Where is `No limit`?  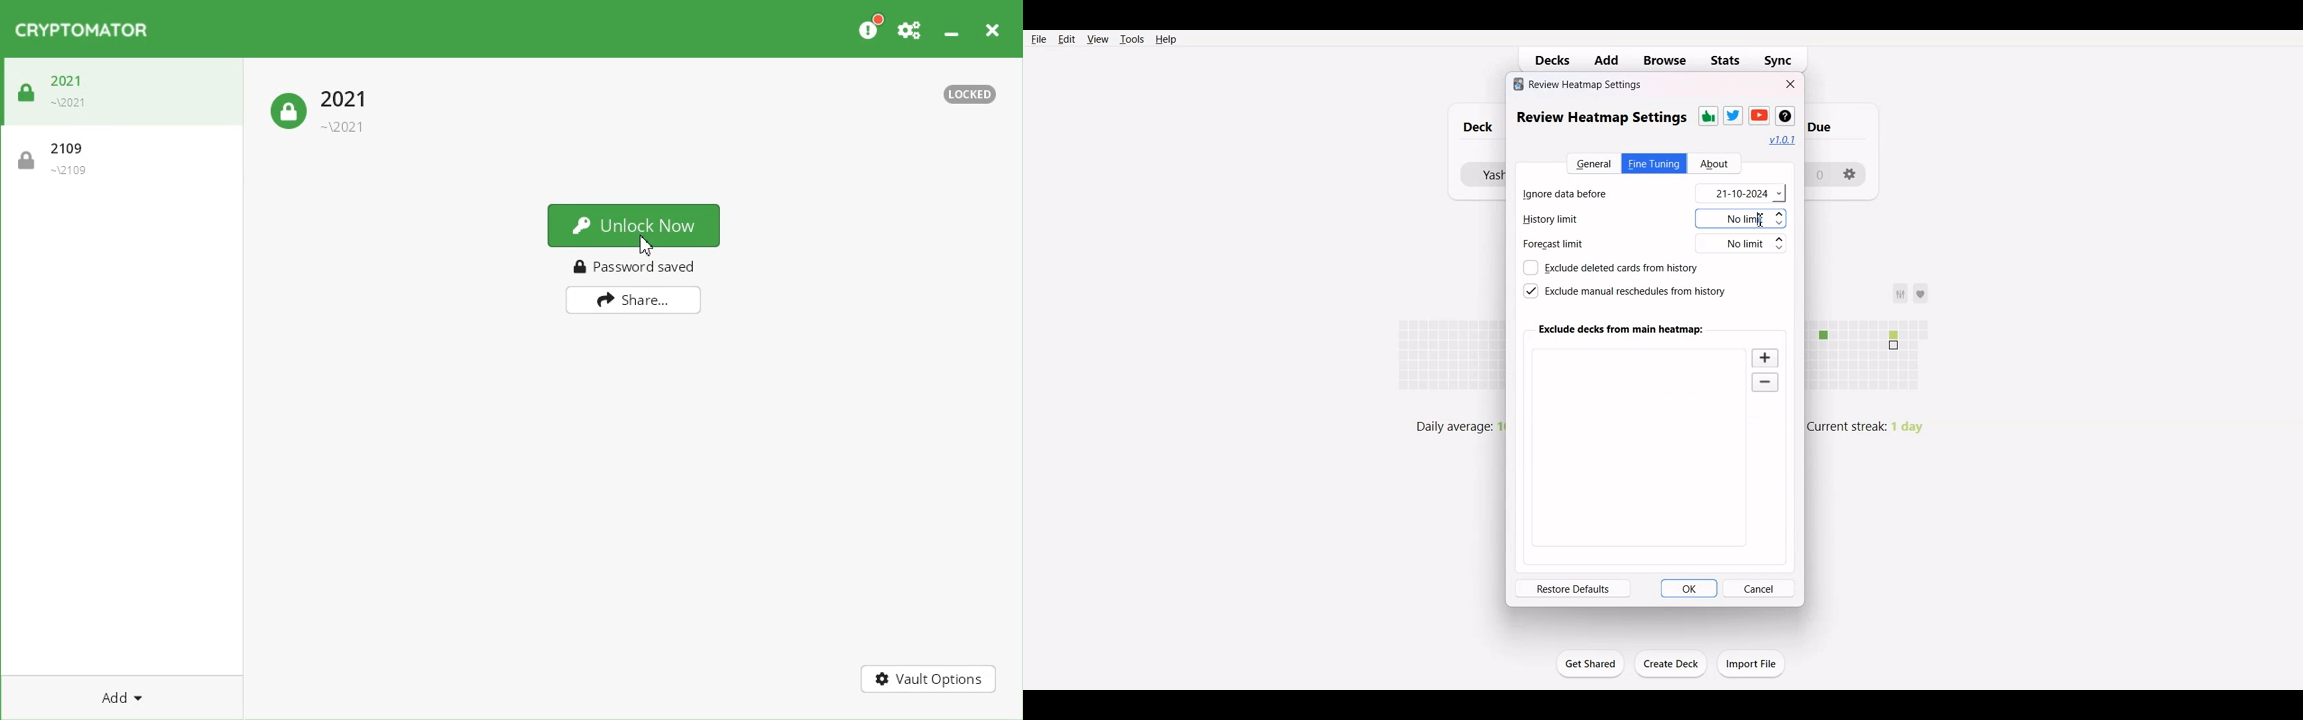 No limit is located at coordinates (1743, 219).